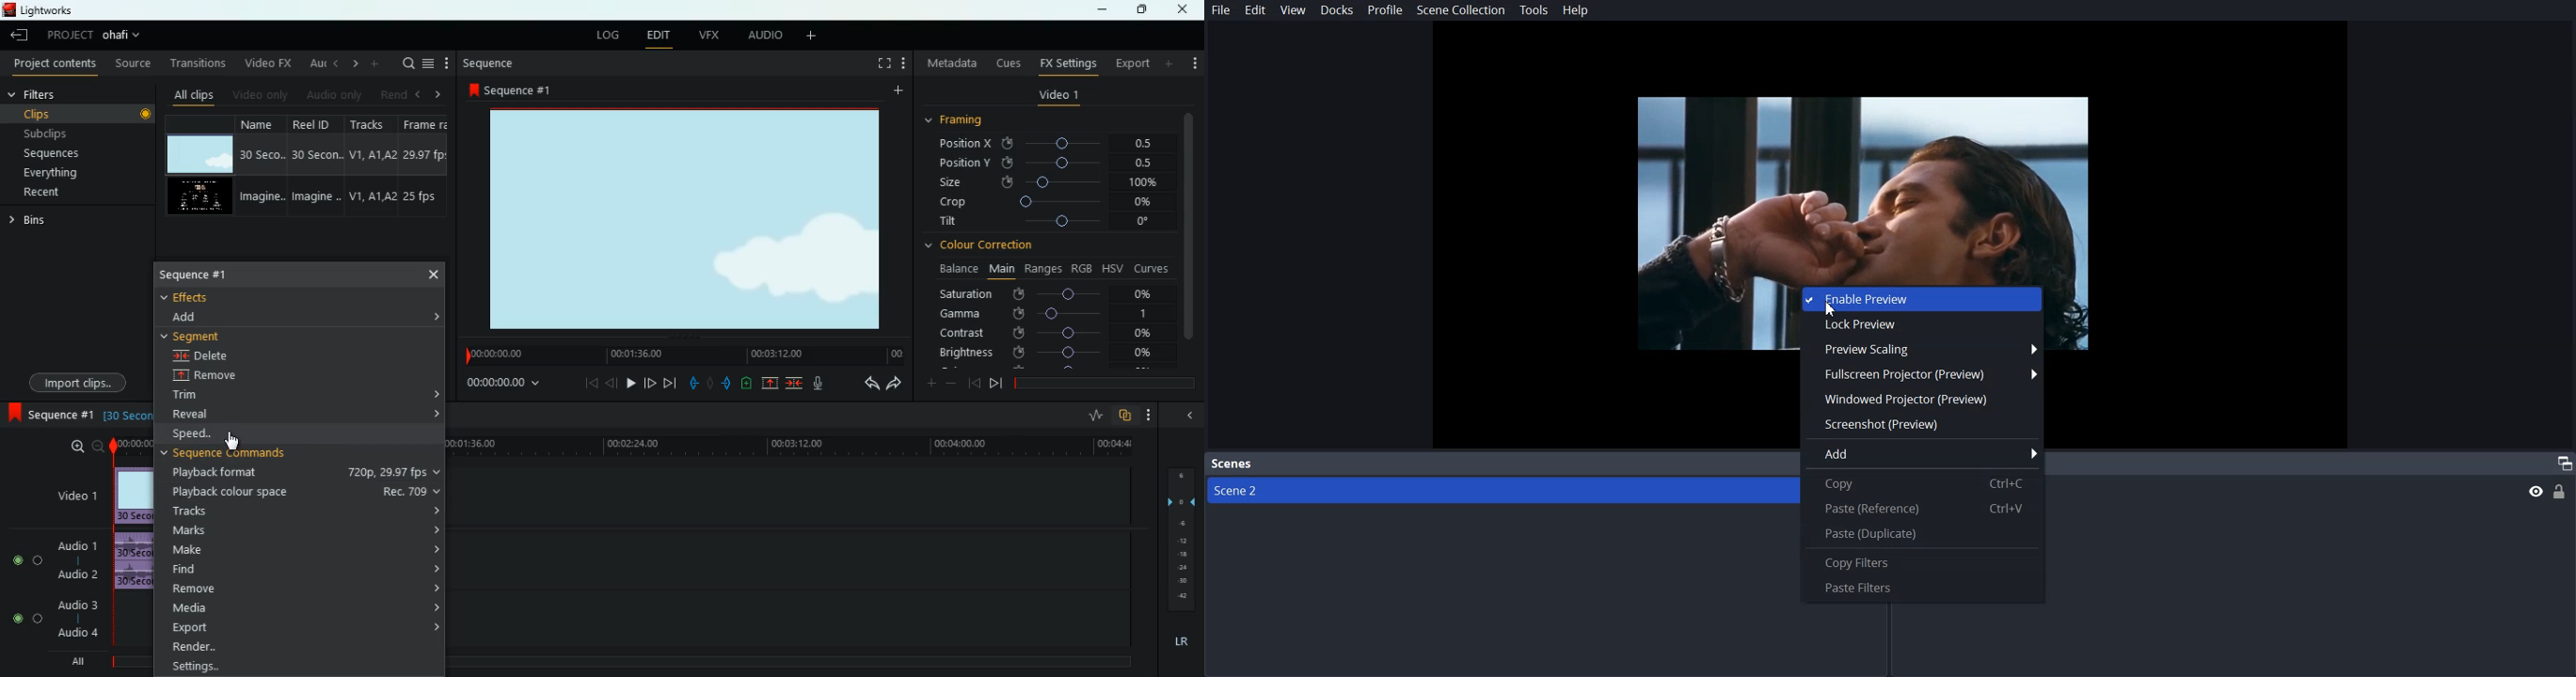  Describe the element at coordinates (1922, 588) in the screenshot. I see `Paste filter` at that location.